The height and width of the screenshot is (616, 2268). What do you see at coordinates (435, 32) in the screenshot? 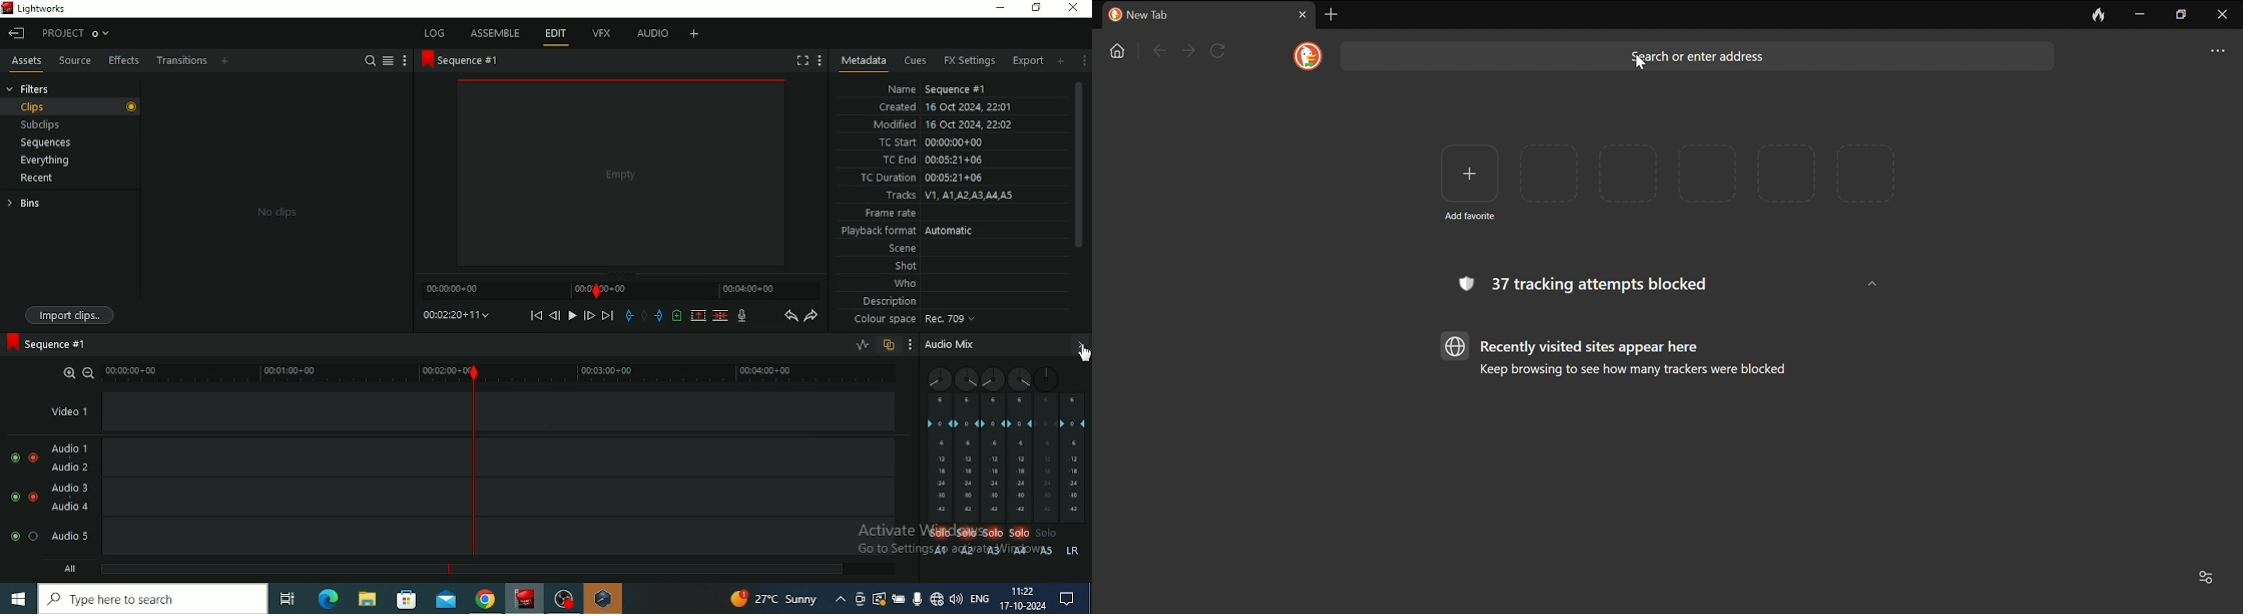
I see `LOG` at bounding box center [435, 32].